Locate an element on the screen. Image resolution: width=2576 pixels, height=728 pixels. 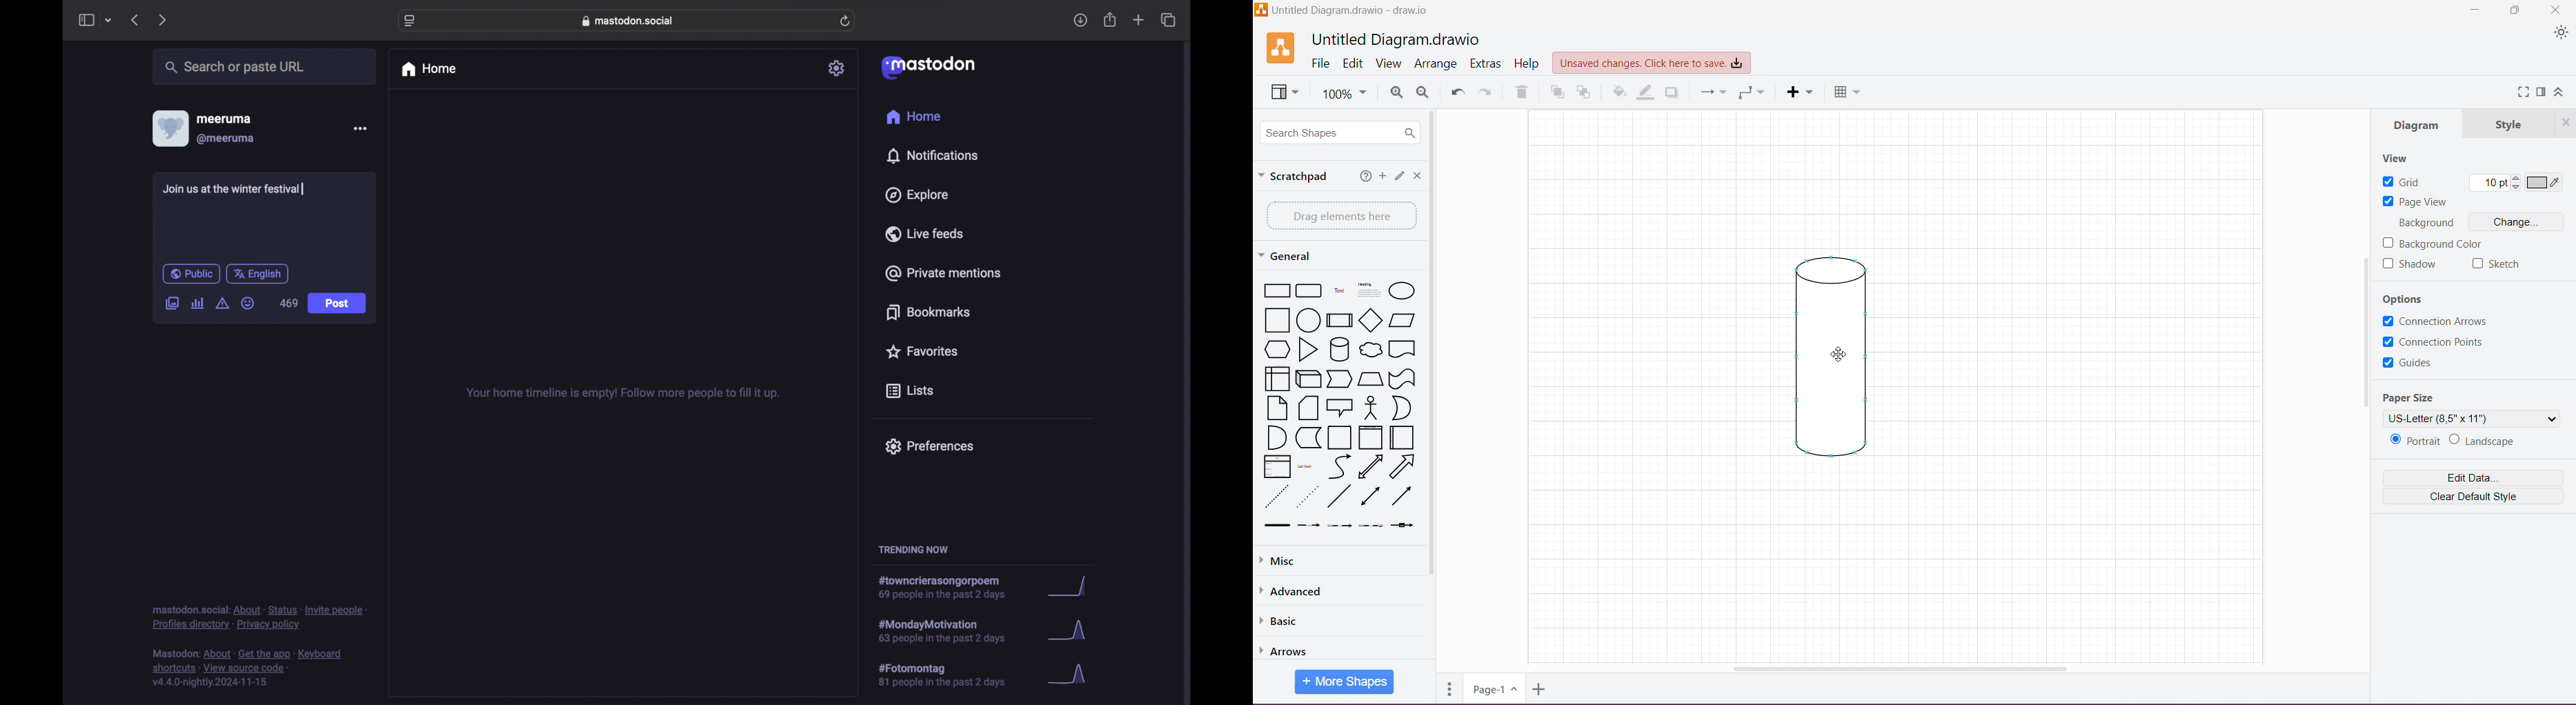
Edit is located at coordinates (1398, 176).